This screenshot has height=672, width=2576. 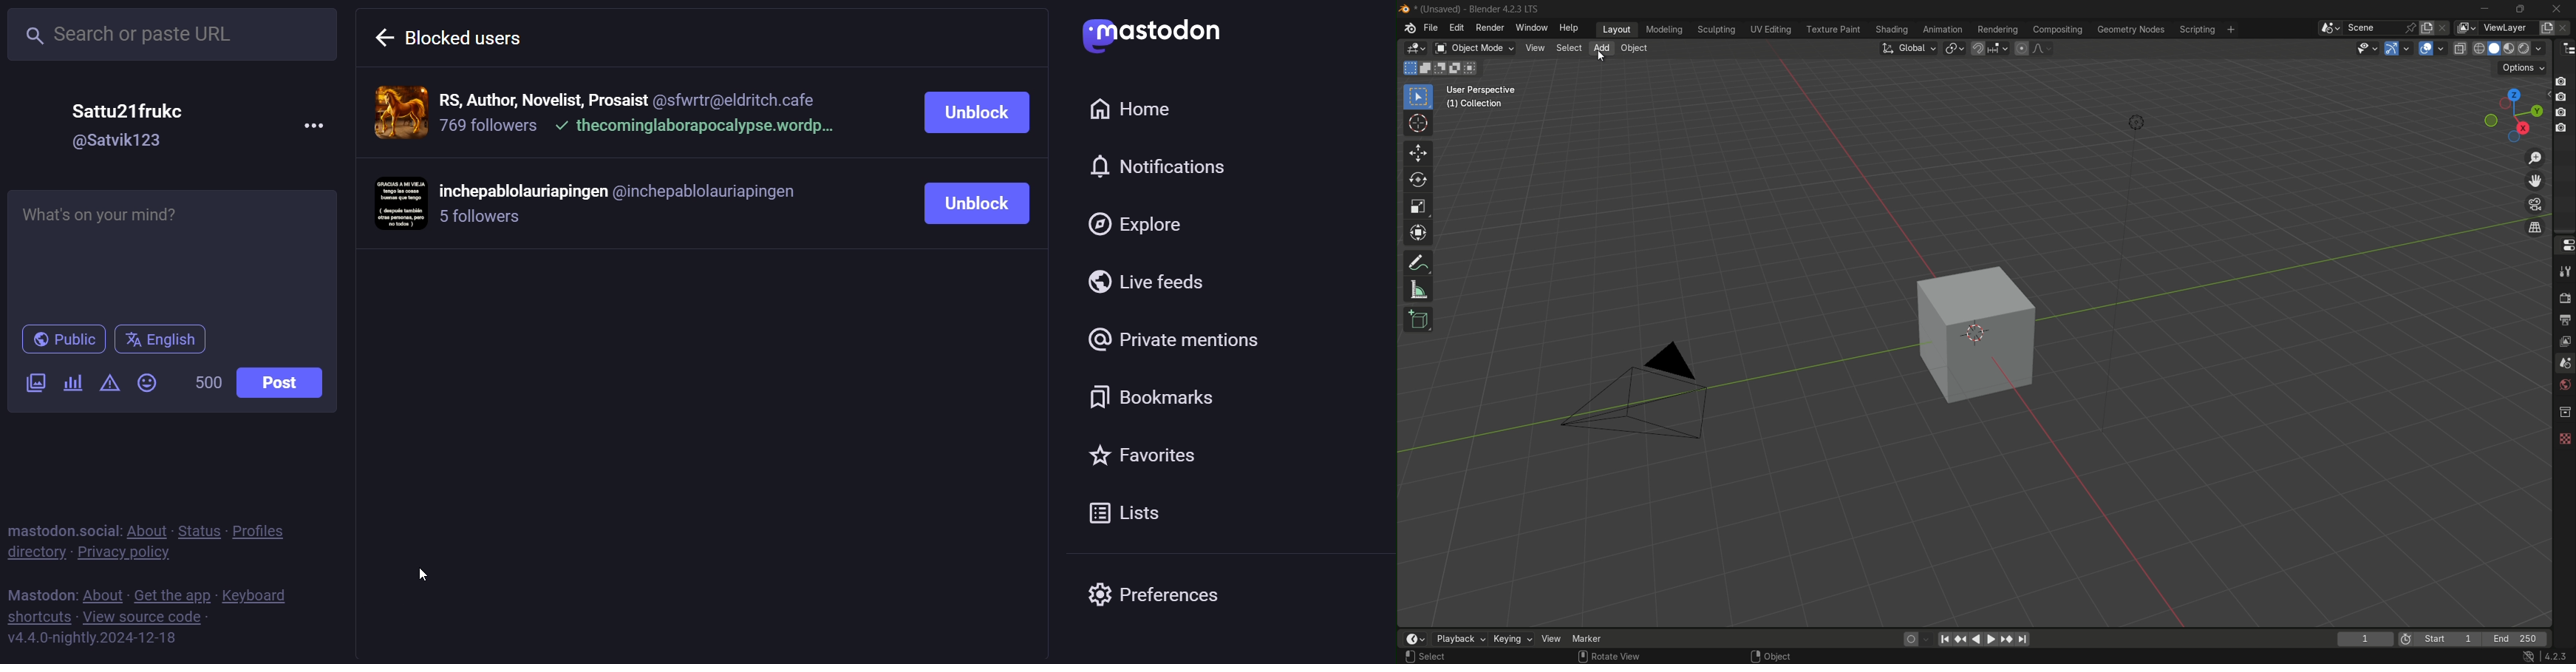 What do you see at coordinates (1156, 281) in the screenshot?
I see `live feeds` at bounding box center [1156, 281].